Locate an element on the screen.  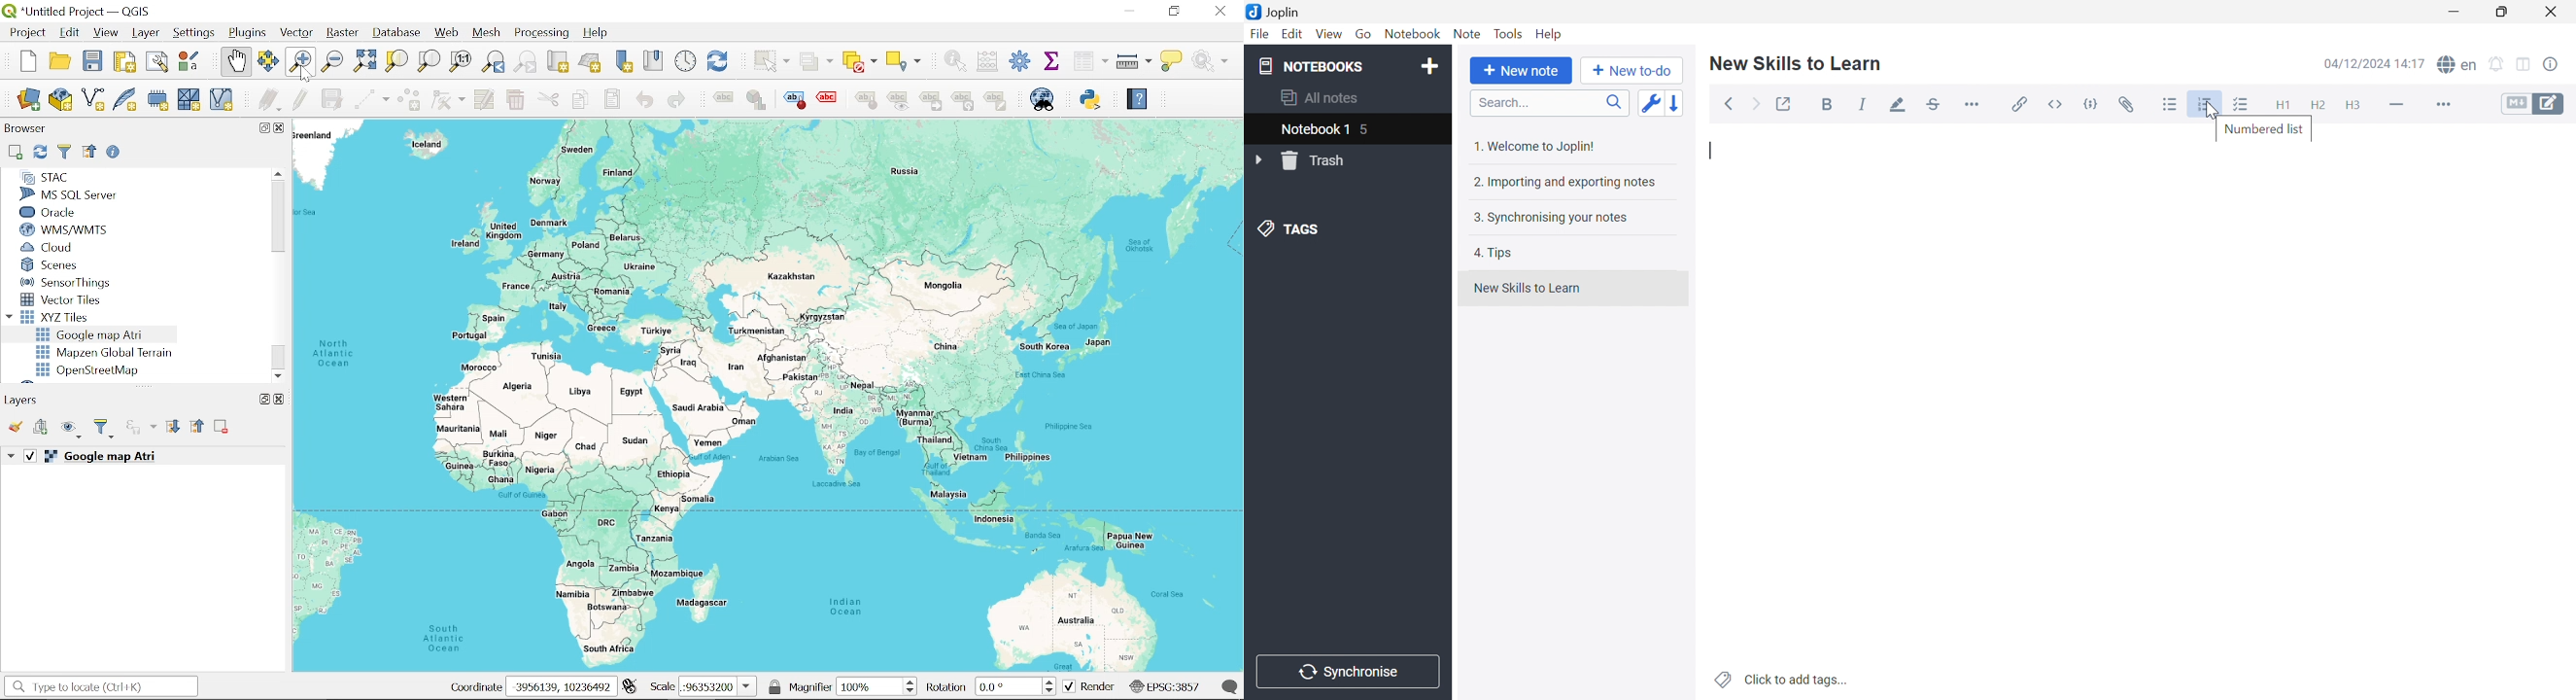
All notes is located at coordinates (1321, 96).